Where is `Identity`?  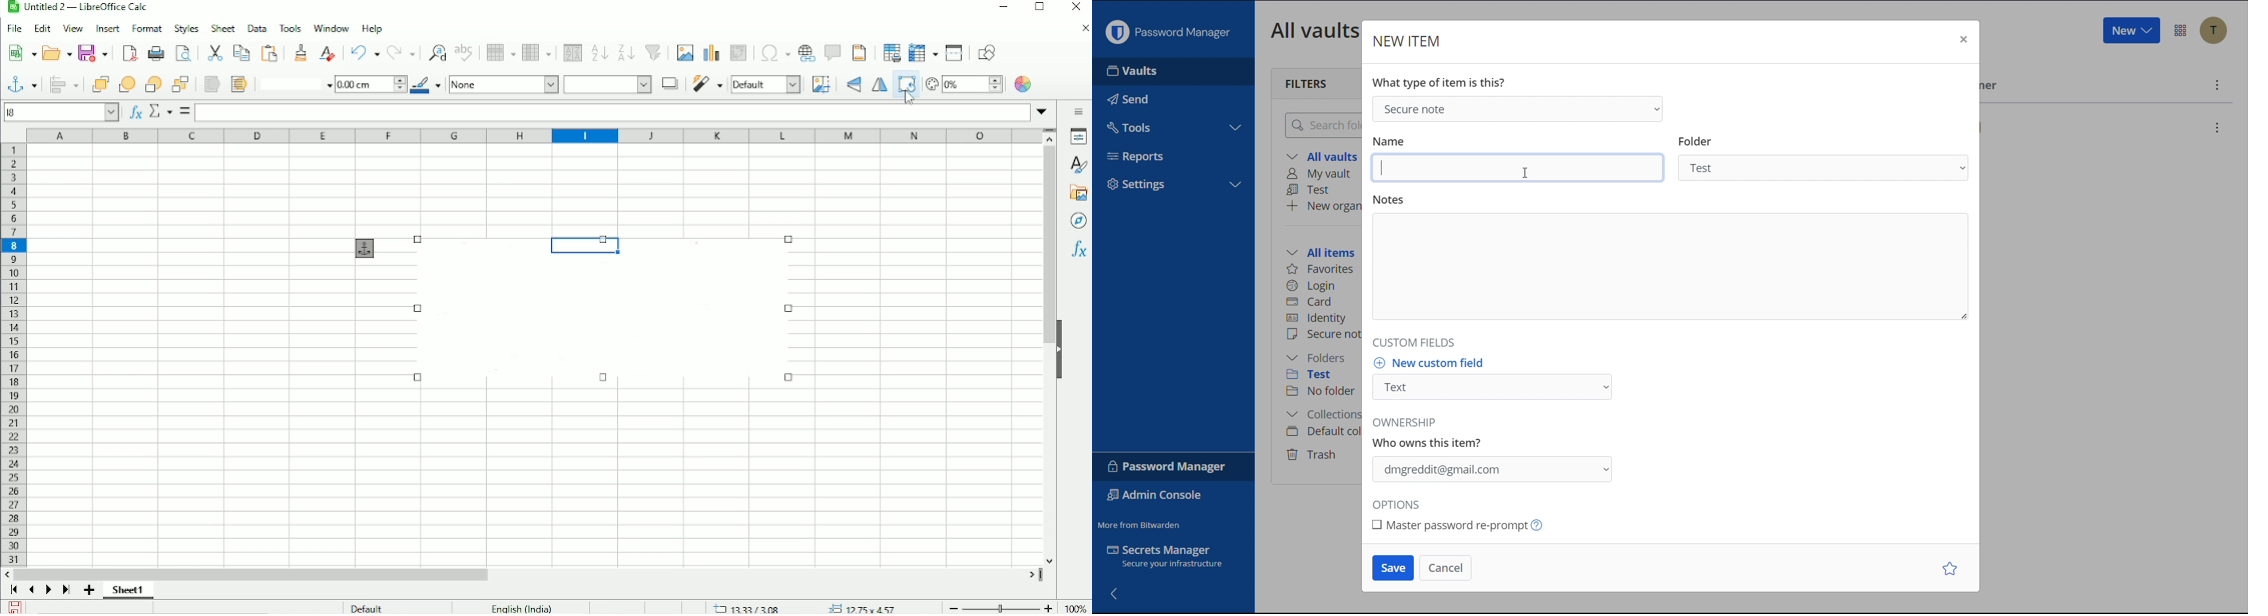
Identity is located at coordinates (1318, 318).